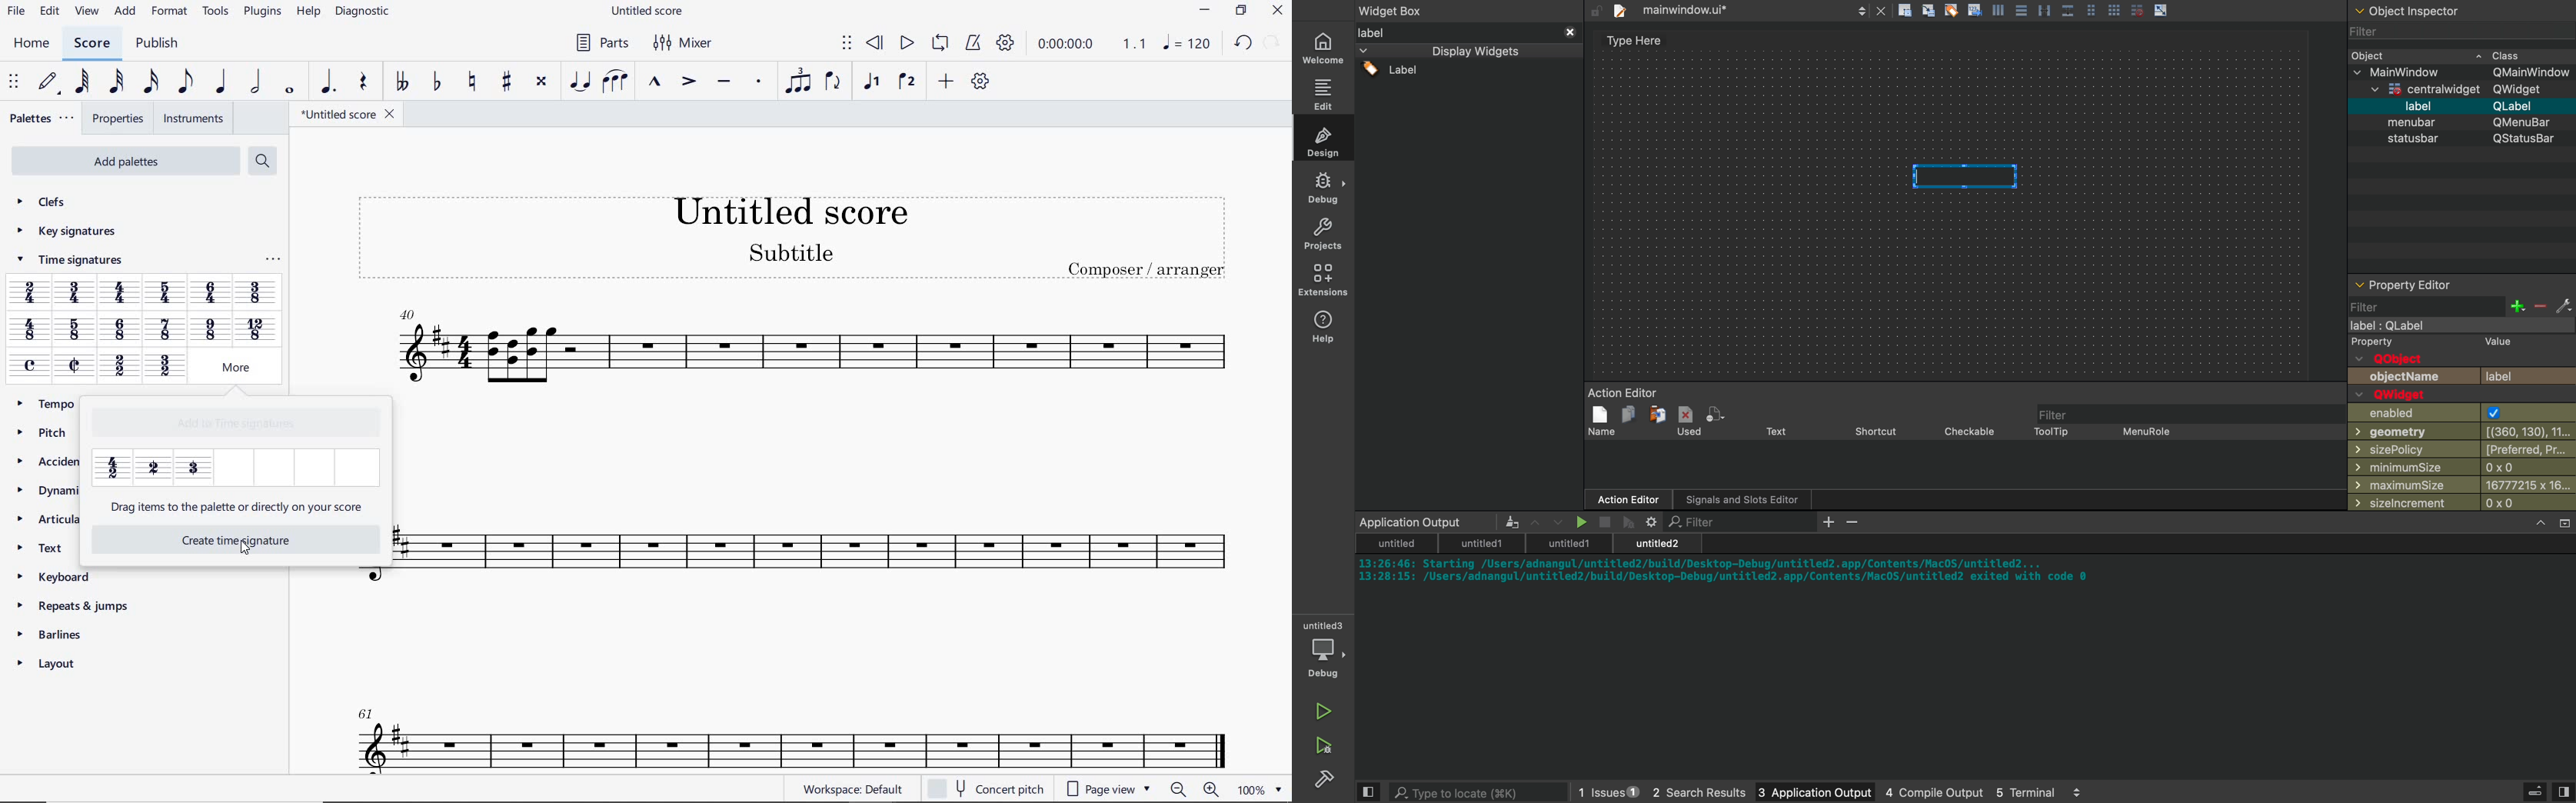 The height and width of the screenshot is (812, 2576). Describe the element at coordinates (29, 331) in the screenshot. I see `4/8` at that location.